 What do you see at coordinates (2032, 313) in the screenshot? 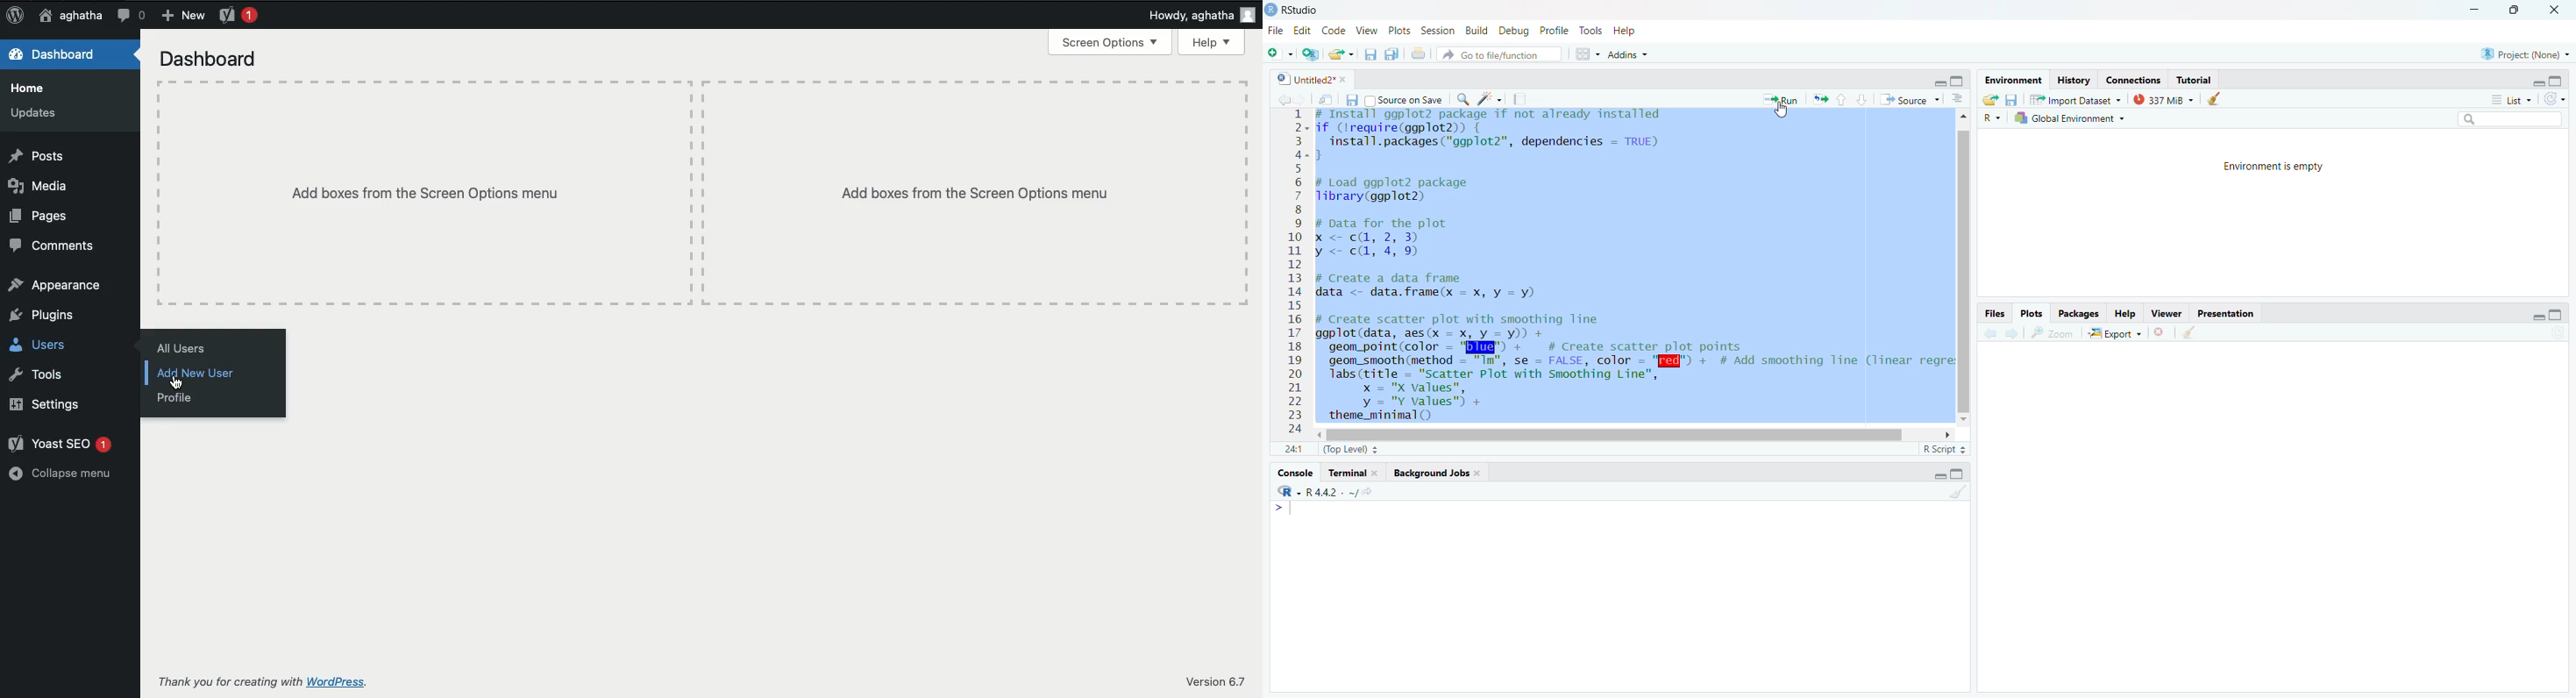
I see `Plots` at bounding box center [2032, 313].